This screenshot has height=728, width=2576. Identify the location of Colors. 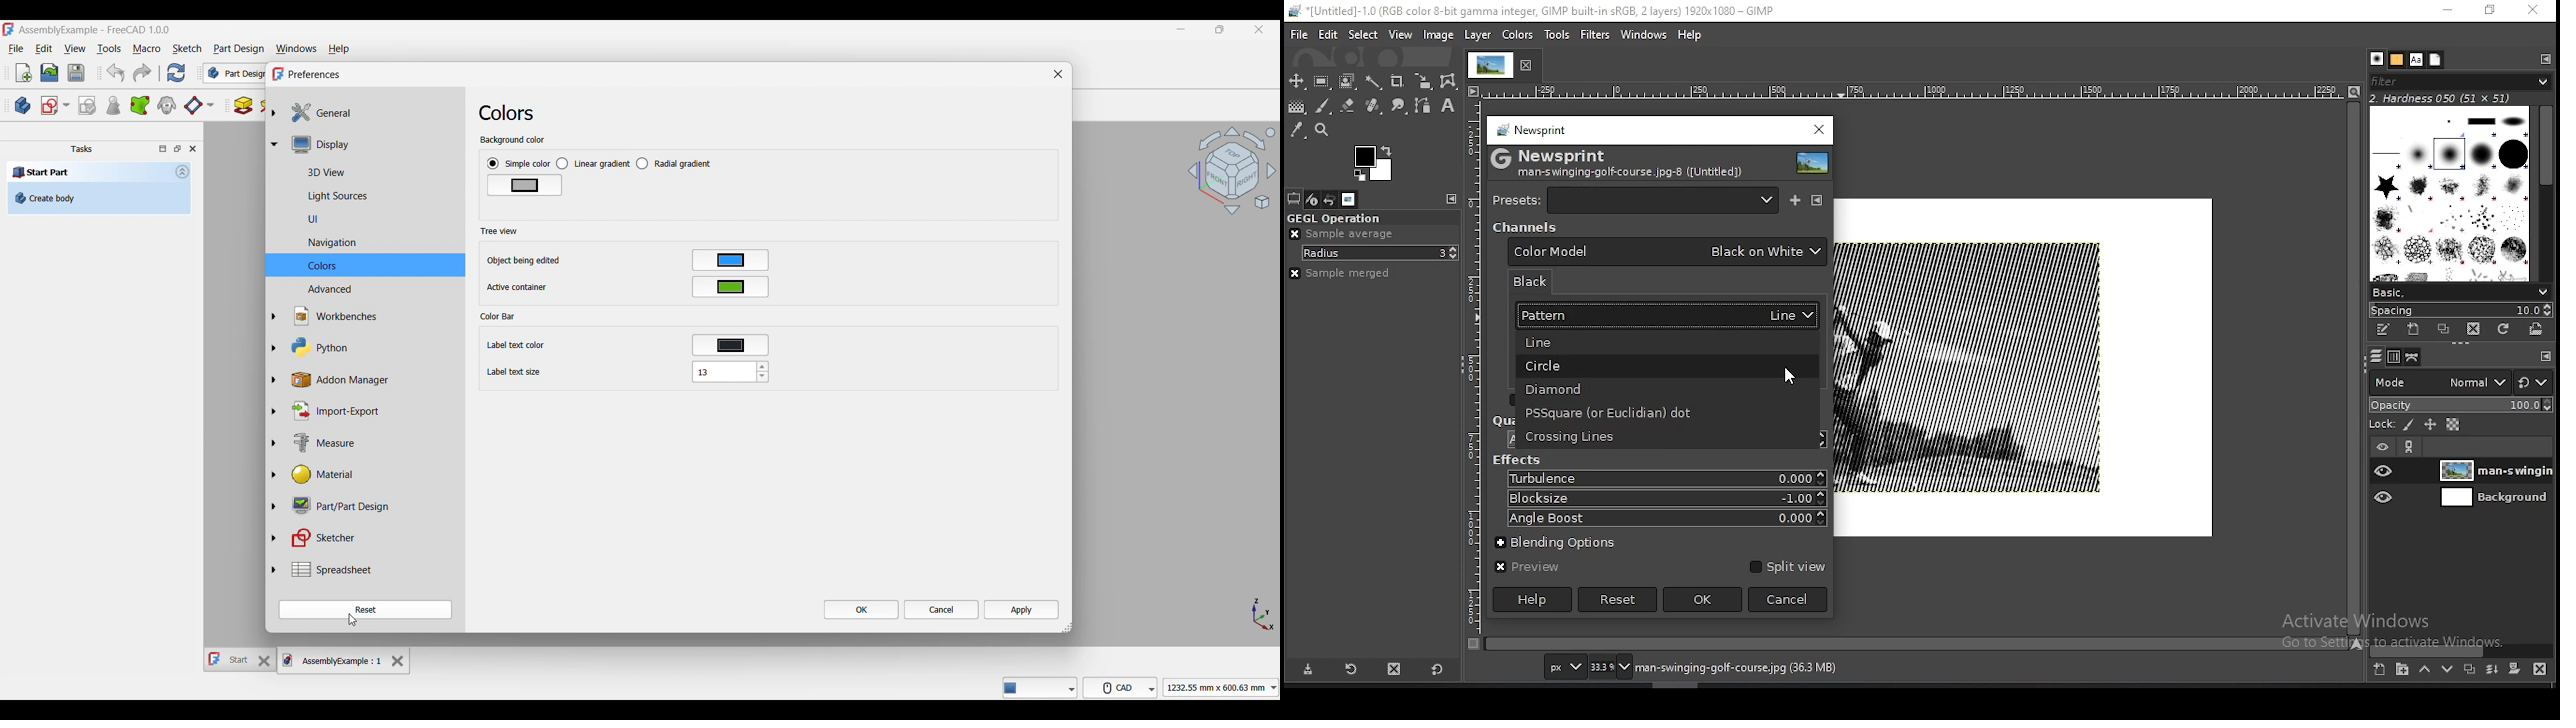
(512, 113).